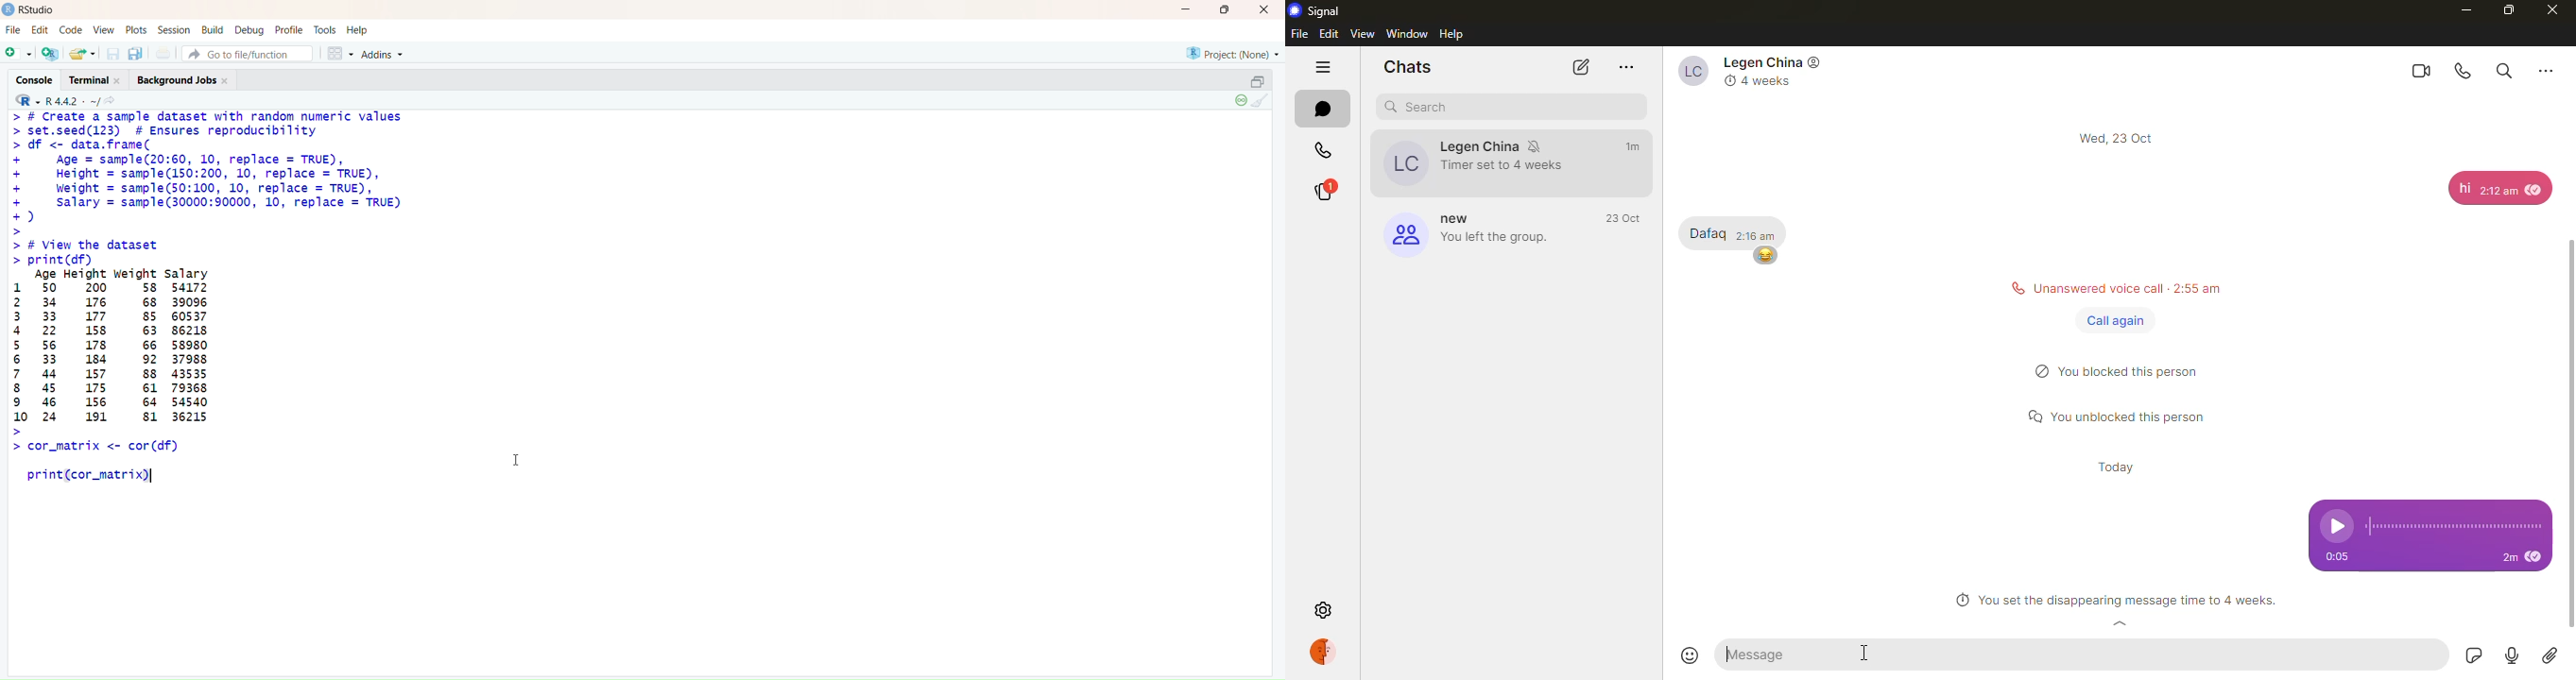 Image resolution: width=2576 pixels, height=700 pixels. Describe the element at coordinates (246, 54) in the screenshot. I see `Go to file/function` at that location.